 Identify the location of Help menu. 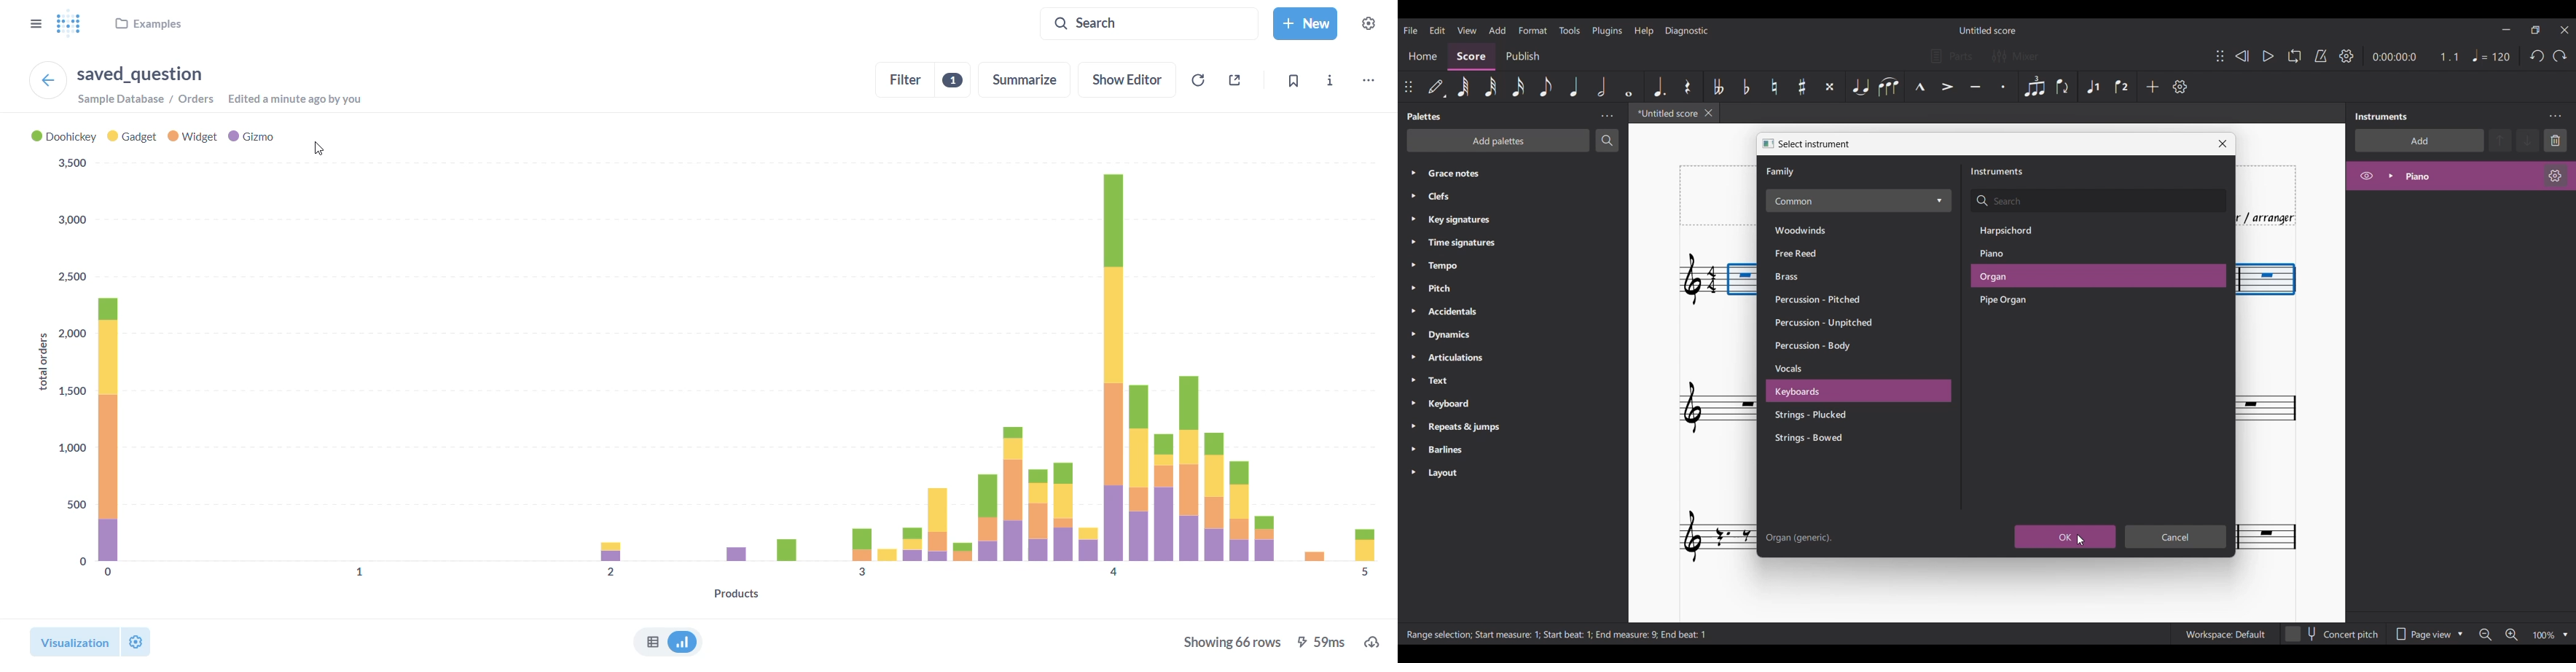
(1645, 31).